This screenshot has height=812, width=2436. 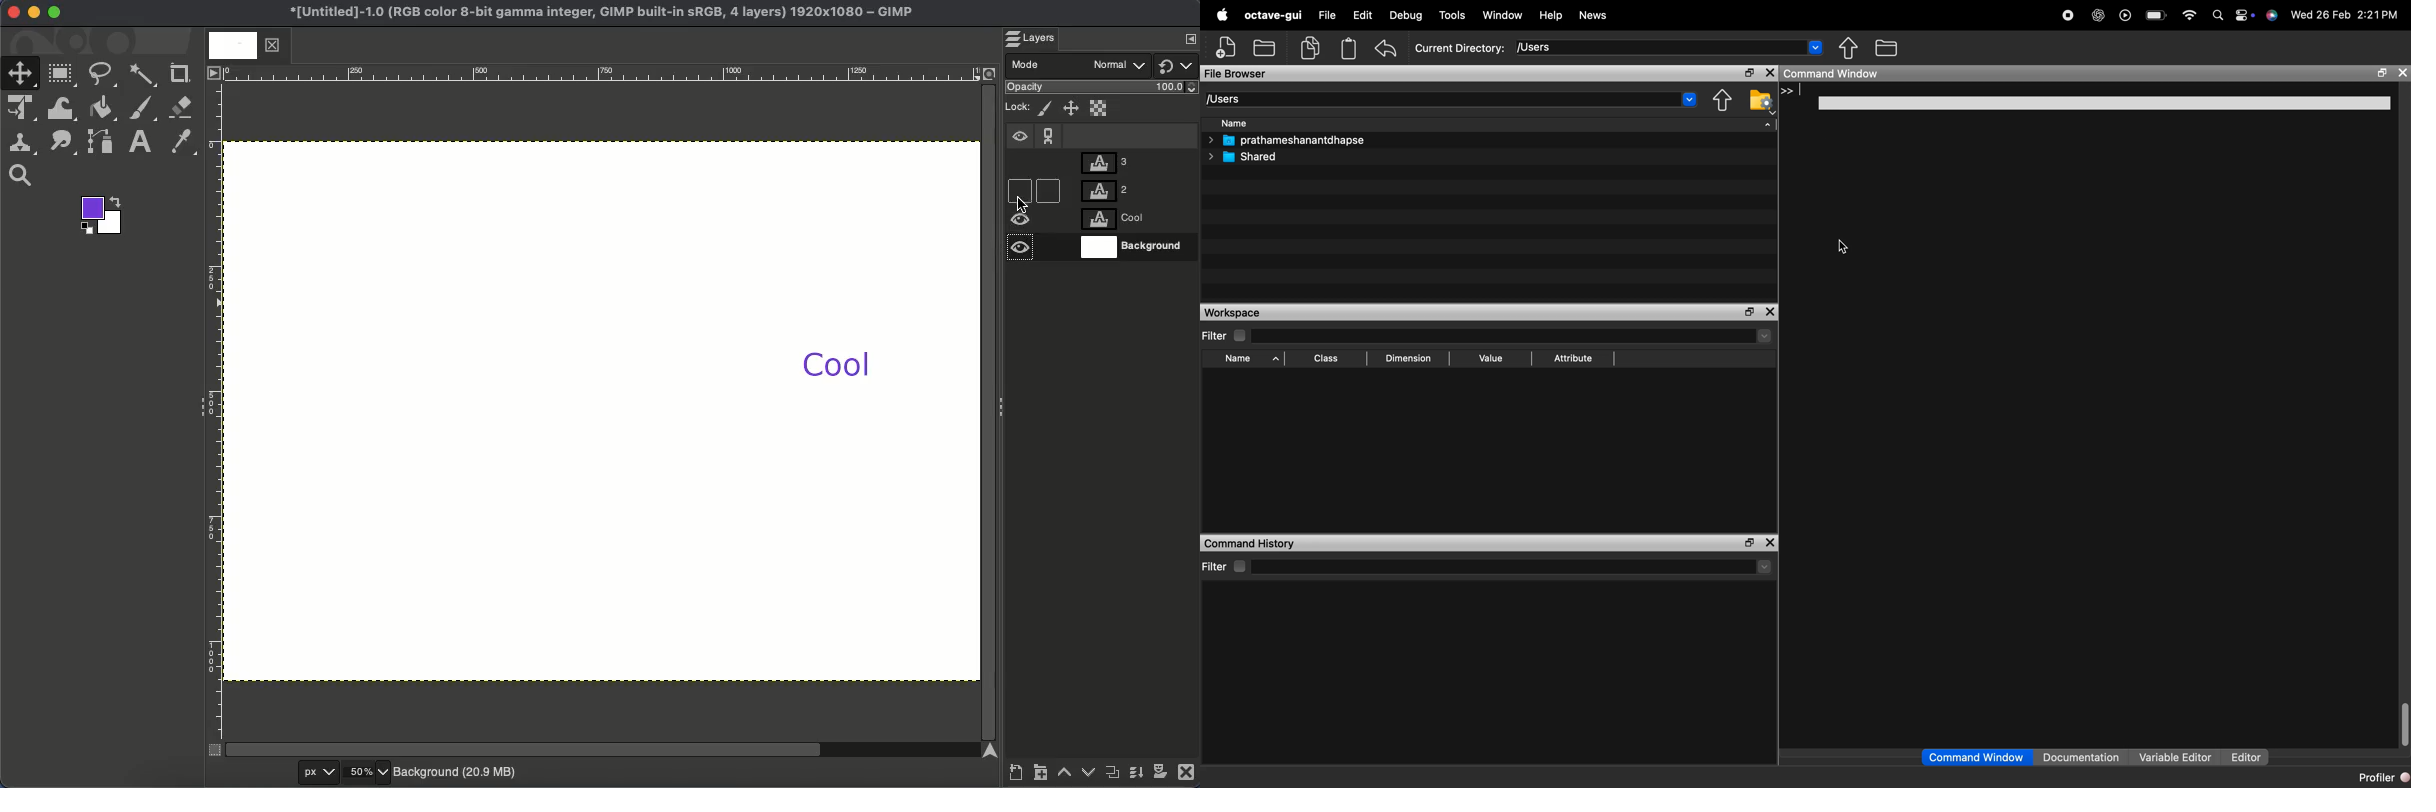 What do you see at coordinates (25, 143) in the screenshot?
I see `Clone` at bounding box center [25, 143].